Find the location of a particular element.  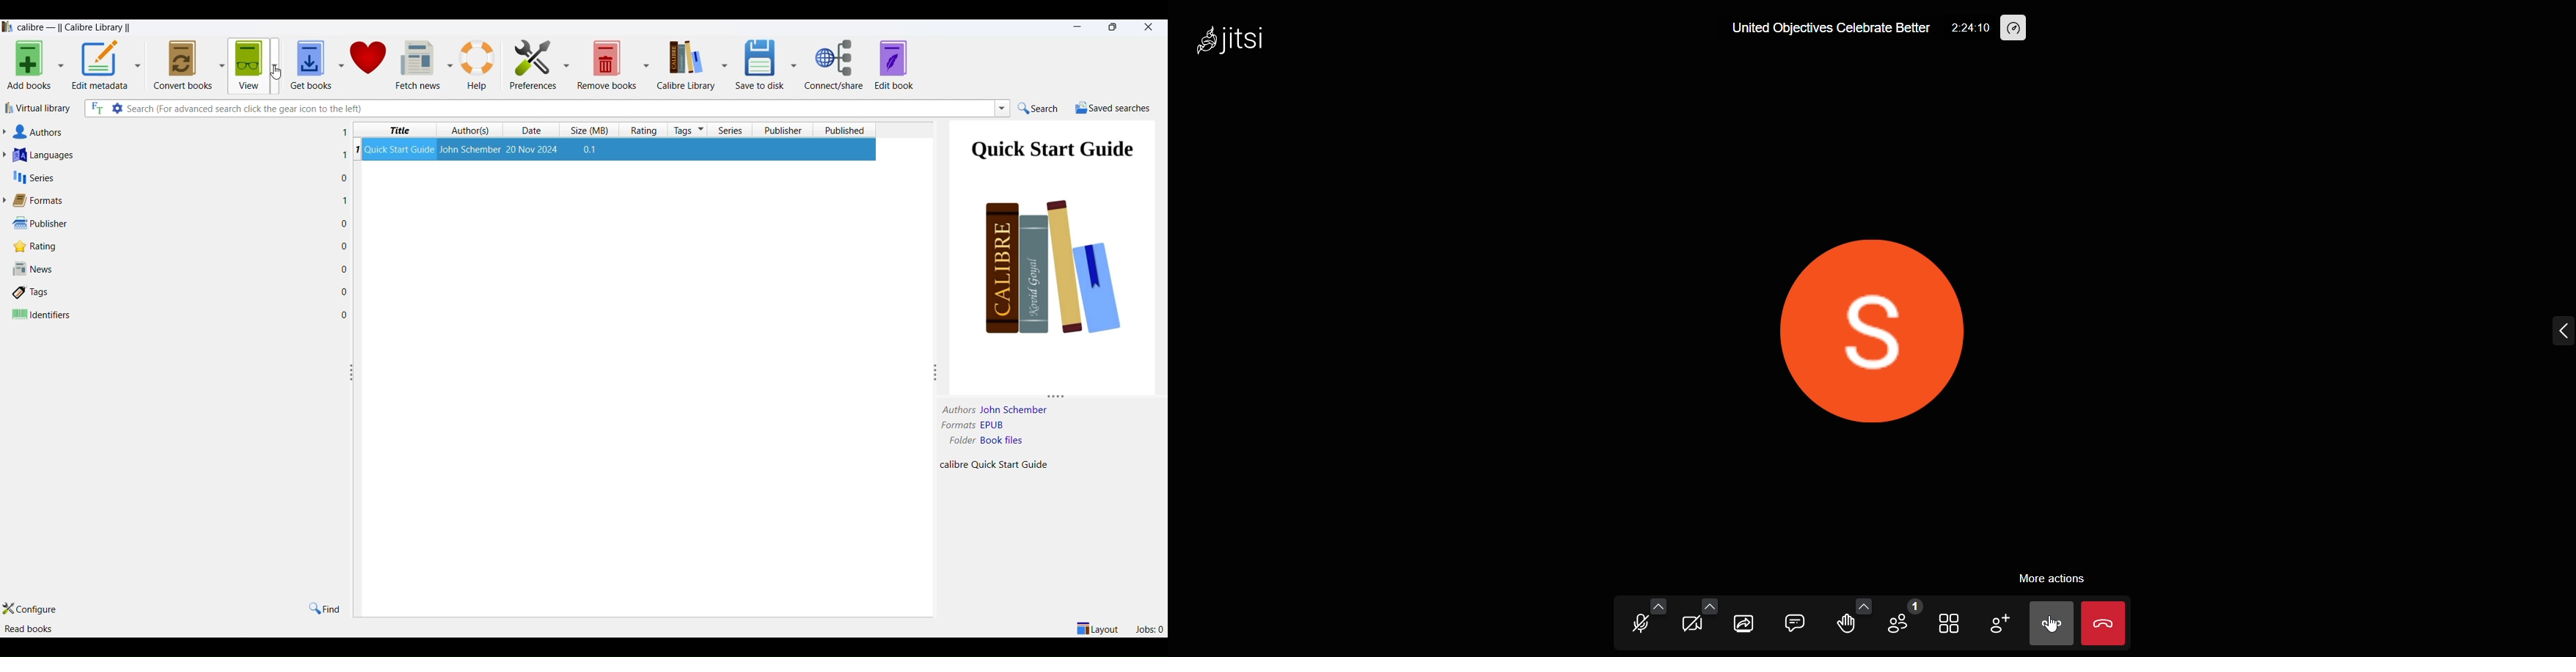

get books options dropdown button is located at coordinates (341, 64).